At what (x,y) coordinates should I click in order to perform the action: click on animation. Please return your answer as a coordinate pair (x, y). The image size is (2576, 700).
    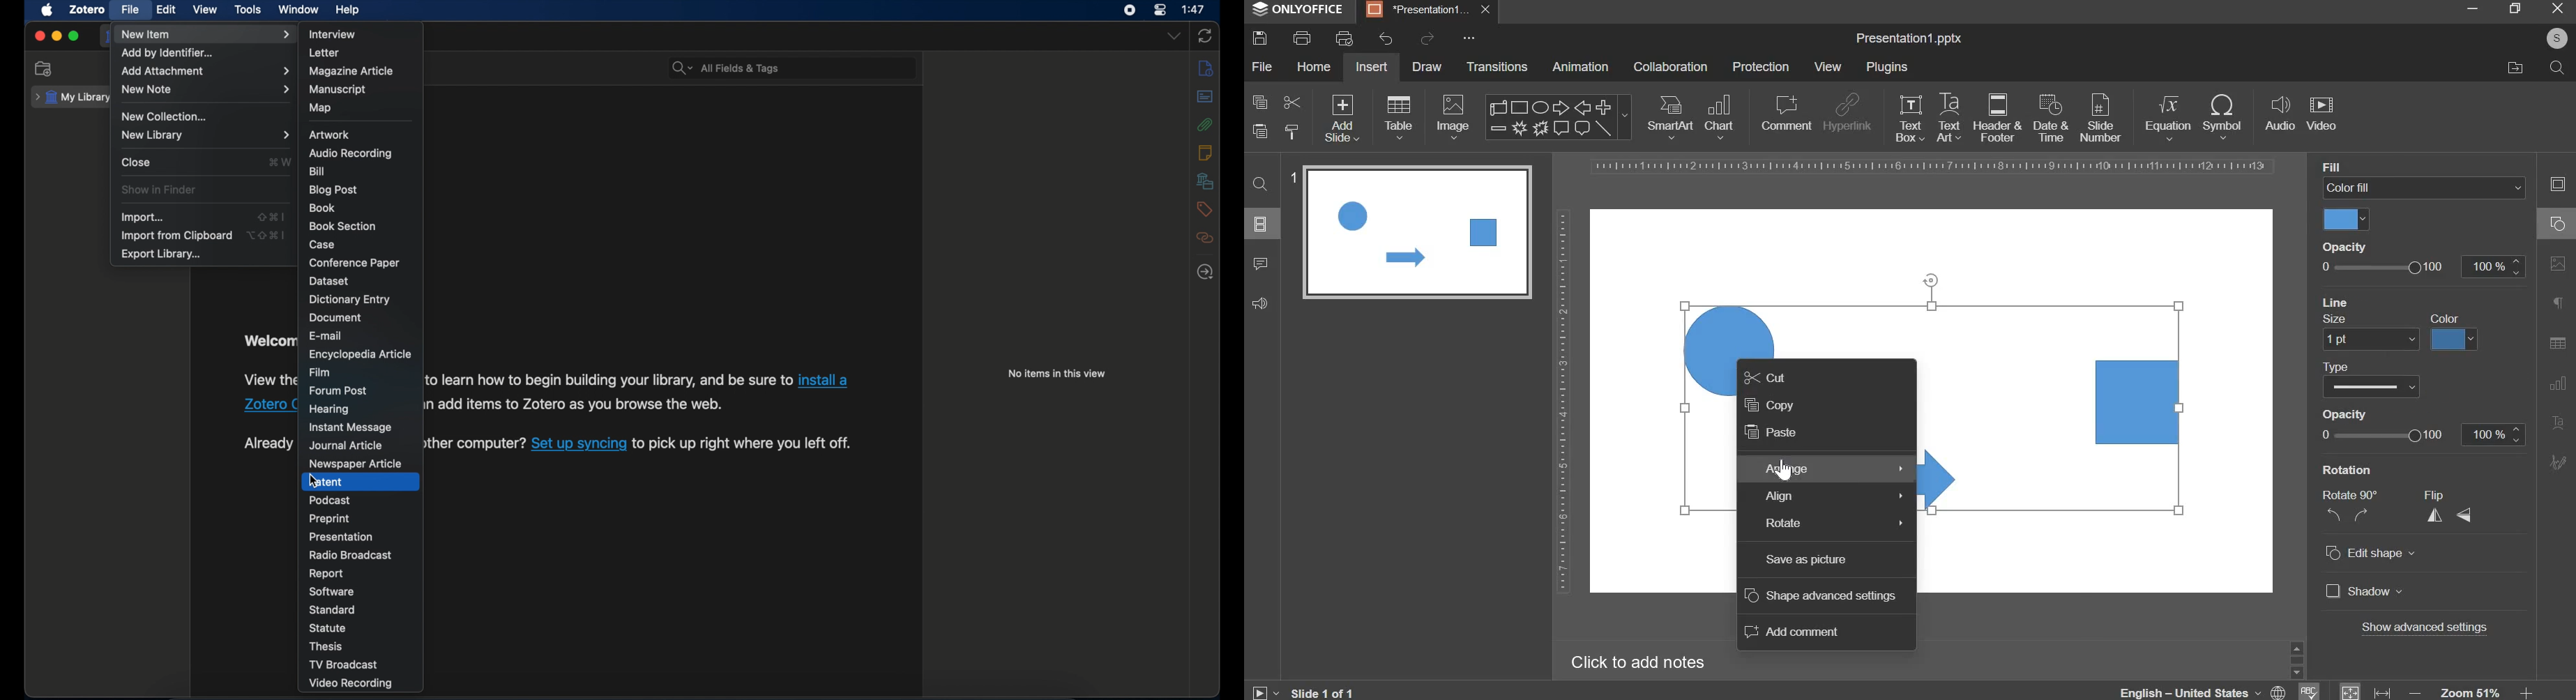
    Looking at the image, I should click on (1580, 66).